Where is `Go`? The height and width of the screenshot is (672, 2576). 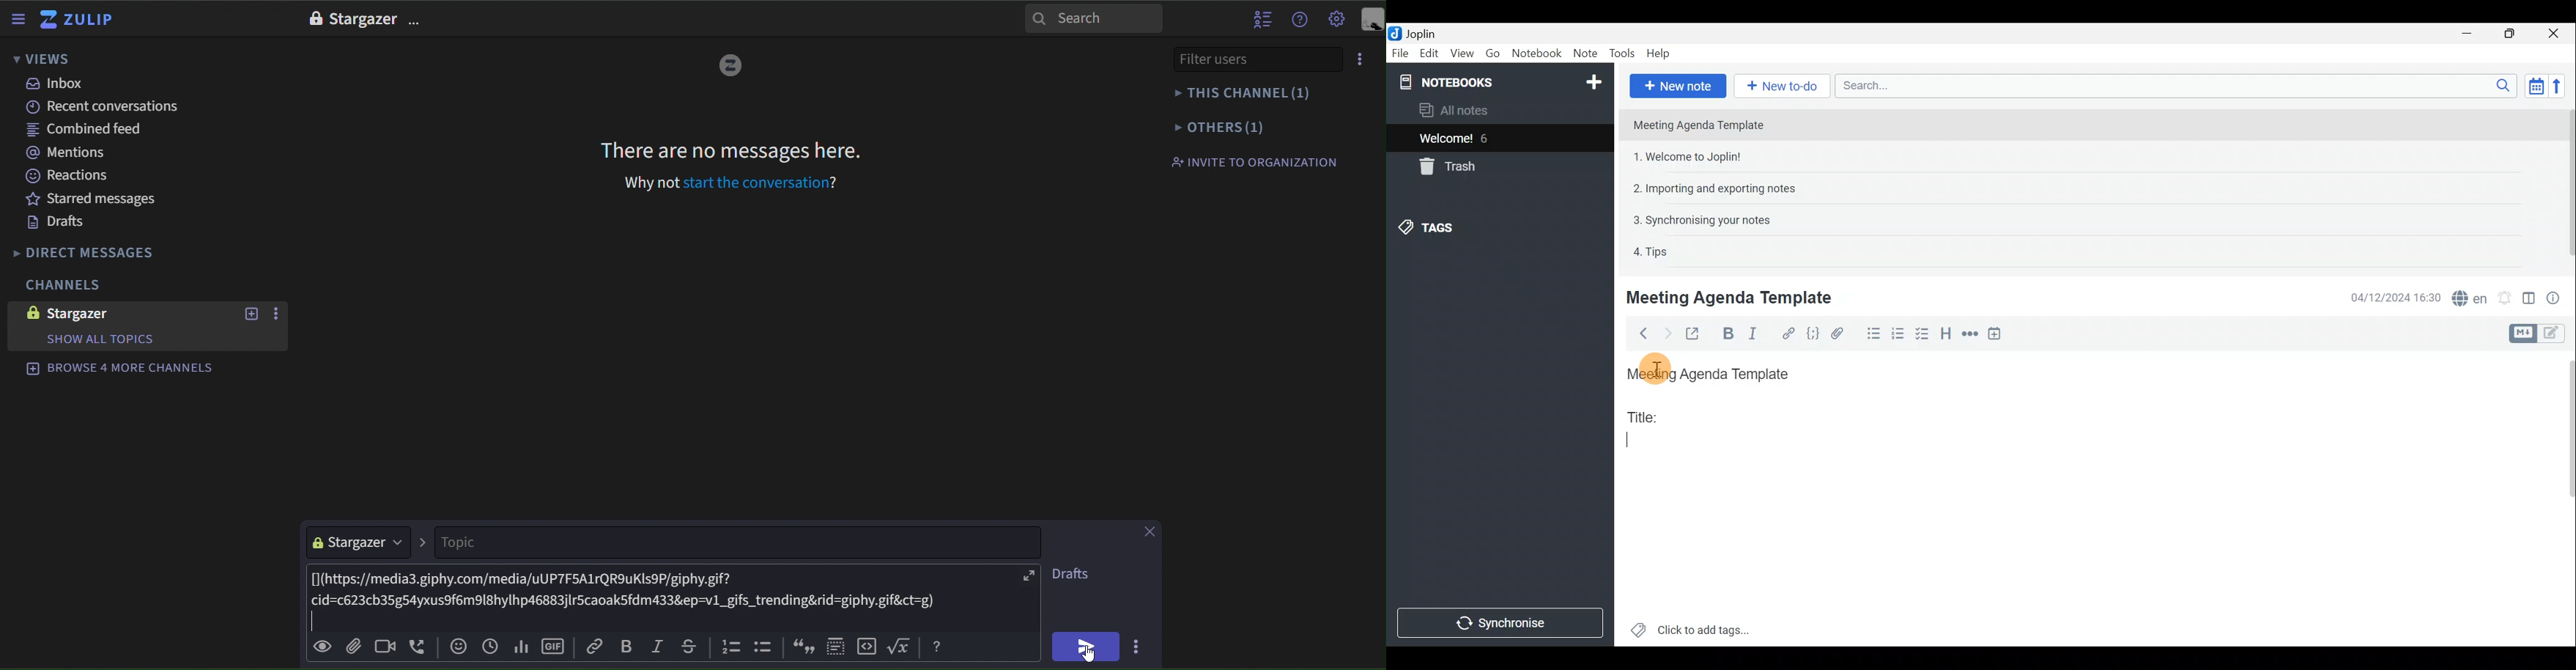 Go is located at coordinates (1493, 53).